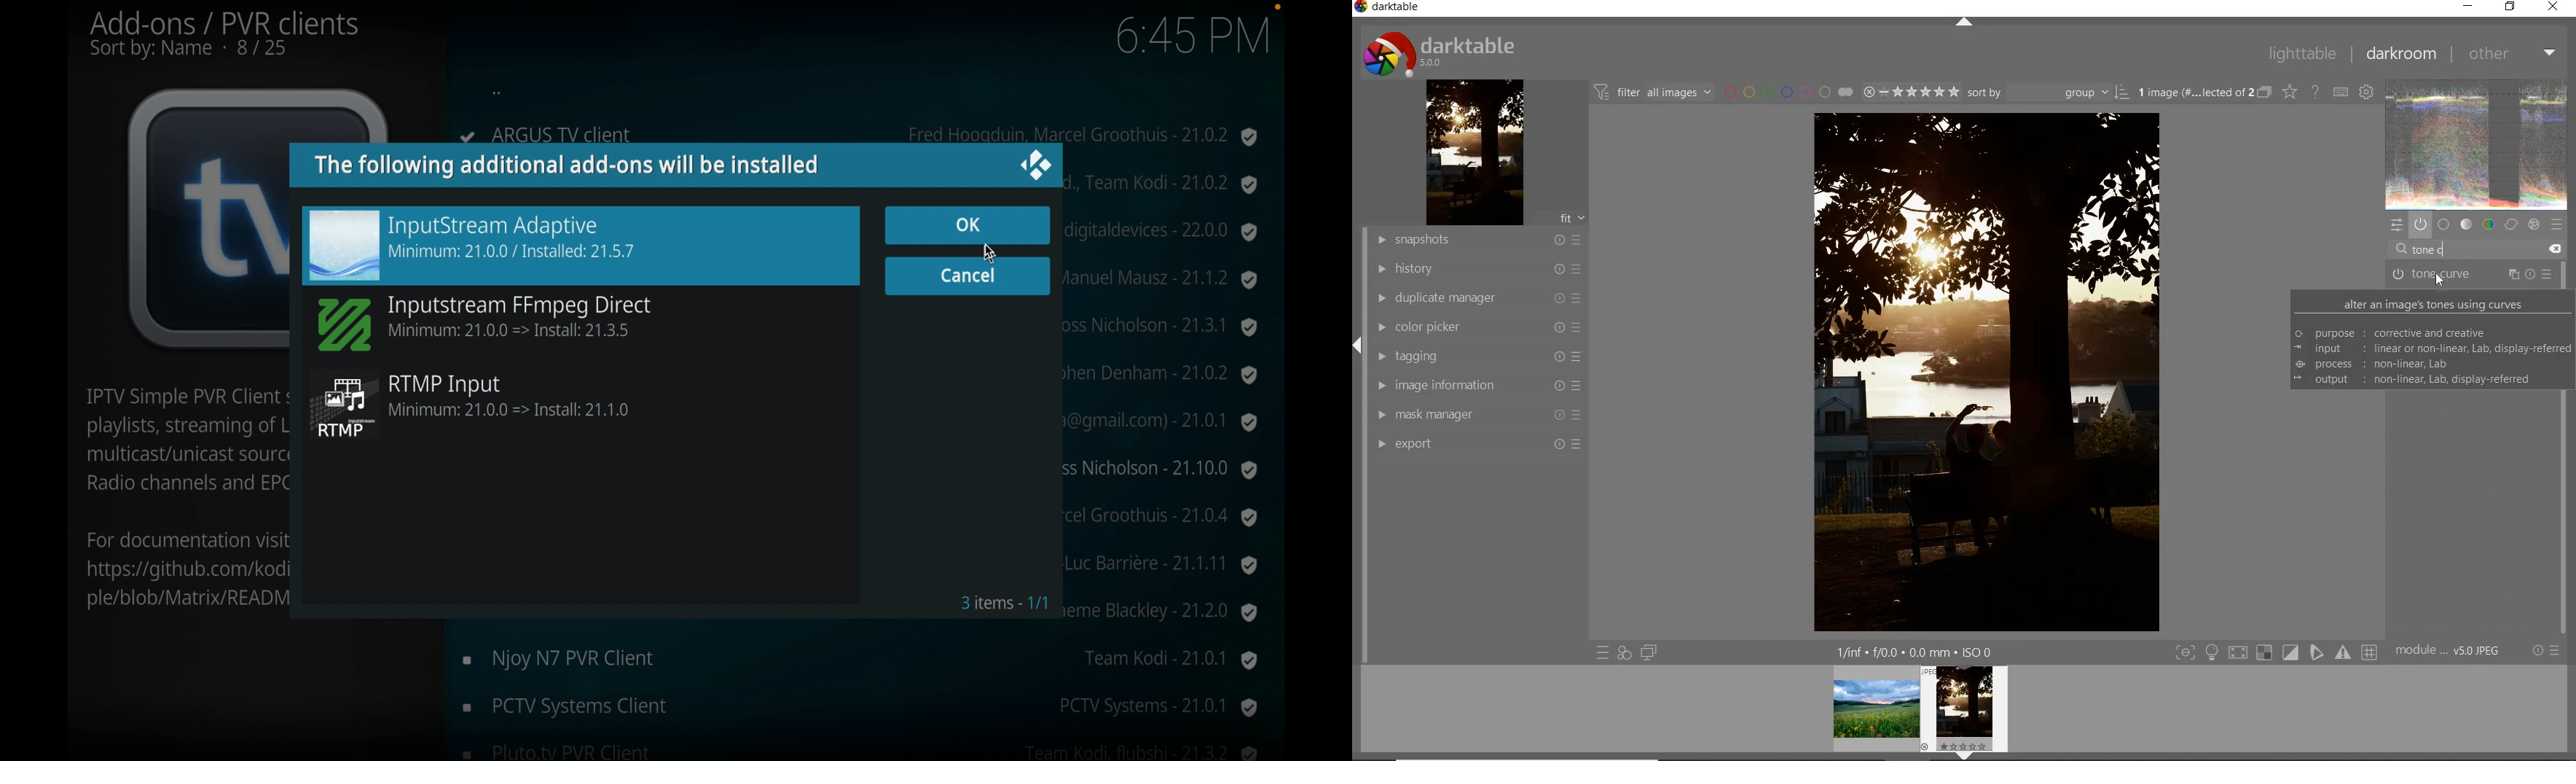 This screenshot has height=784, width=2576. Describe the element at coordinates (1603, 653) in the screenshot. I see `quick access to presets` at that location.